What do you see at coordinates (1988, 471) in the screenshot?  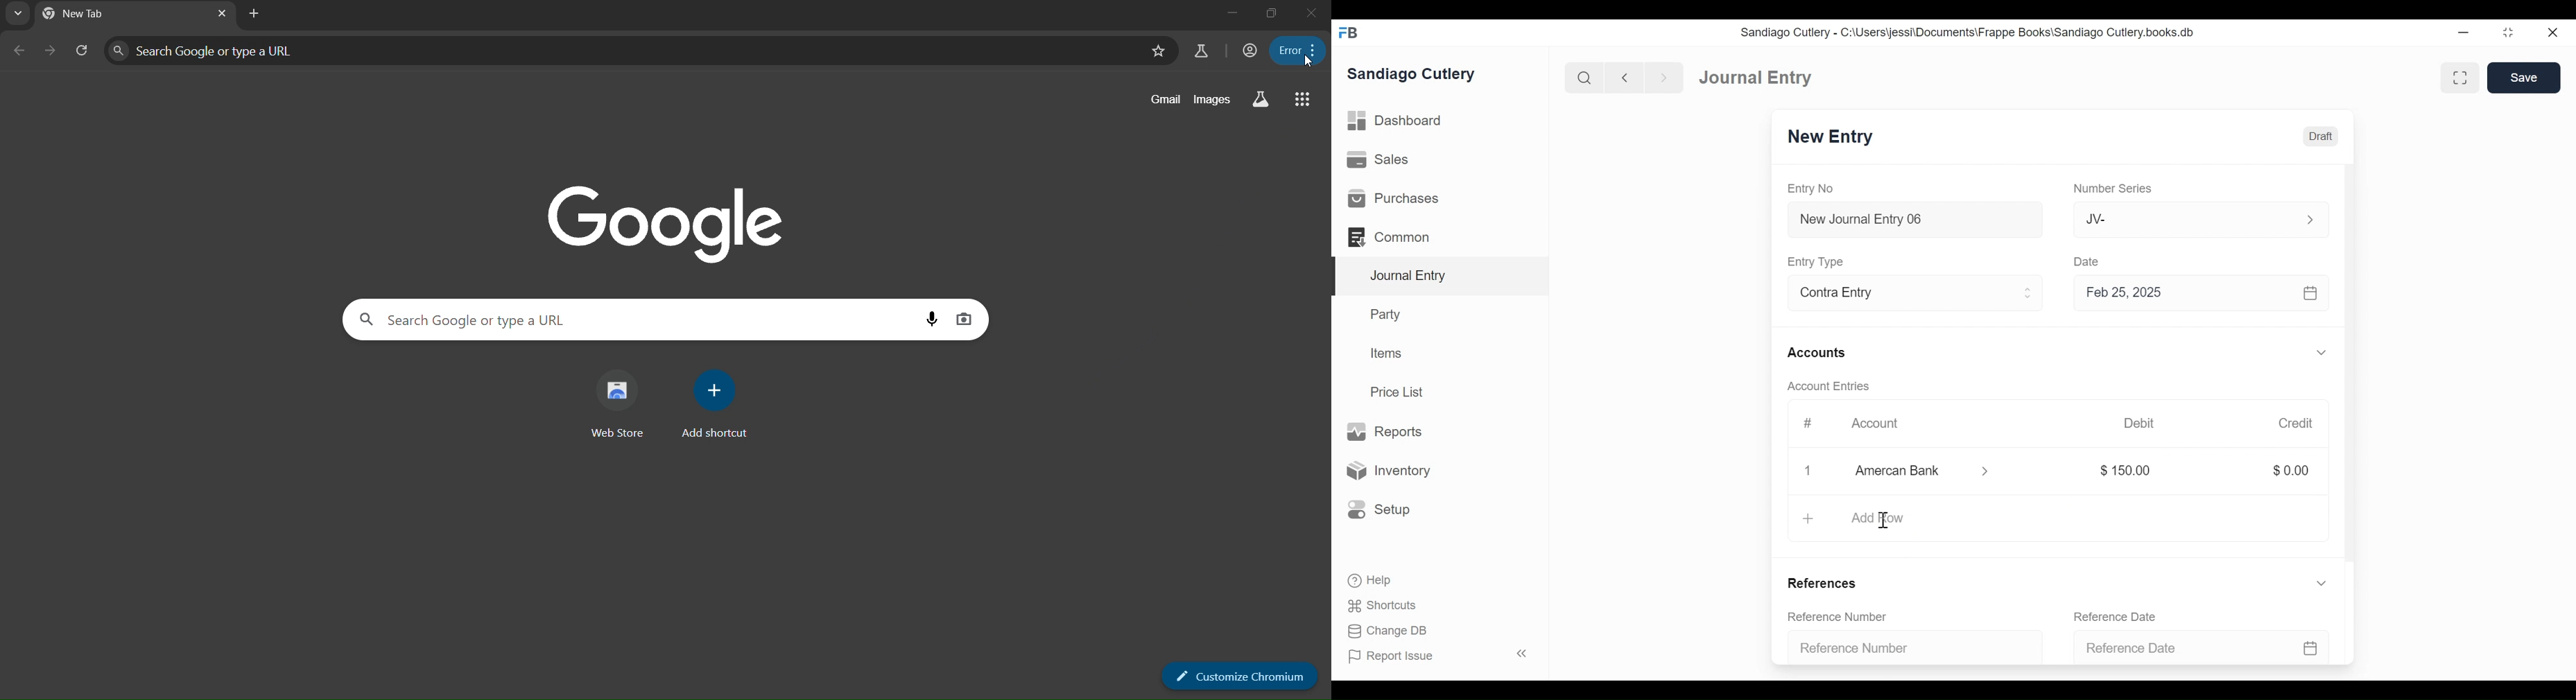 I see `Expand` at bounding box center [1988, 471].